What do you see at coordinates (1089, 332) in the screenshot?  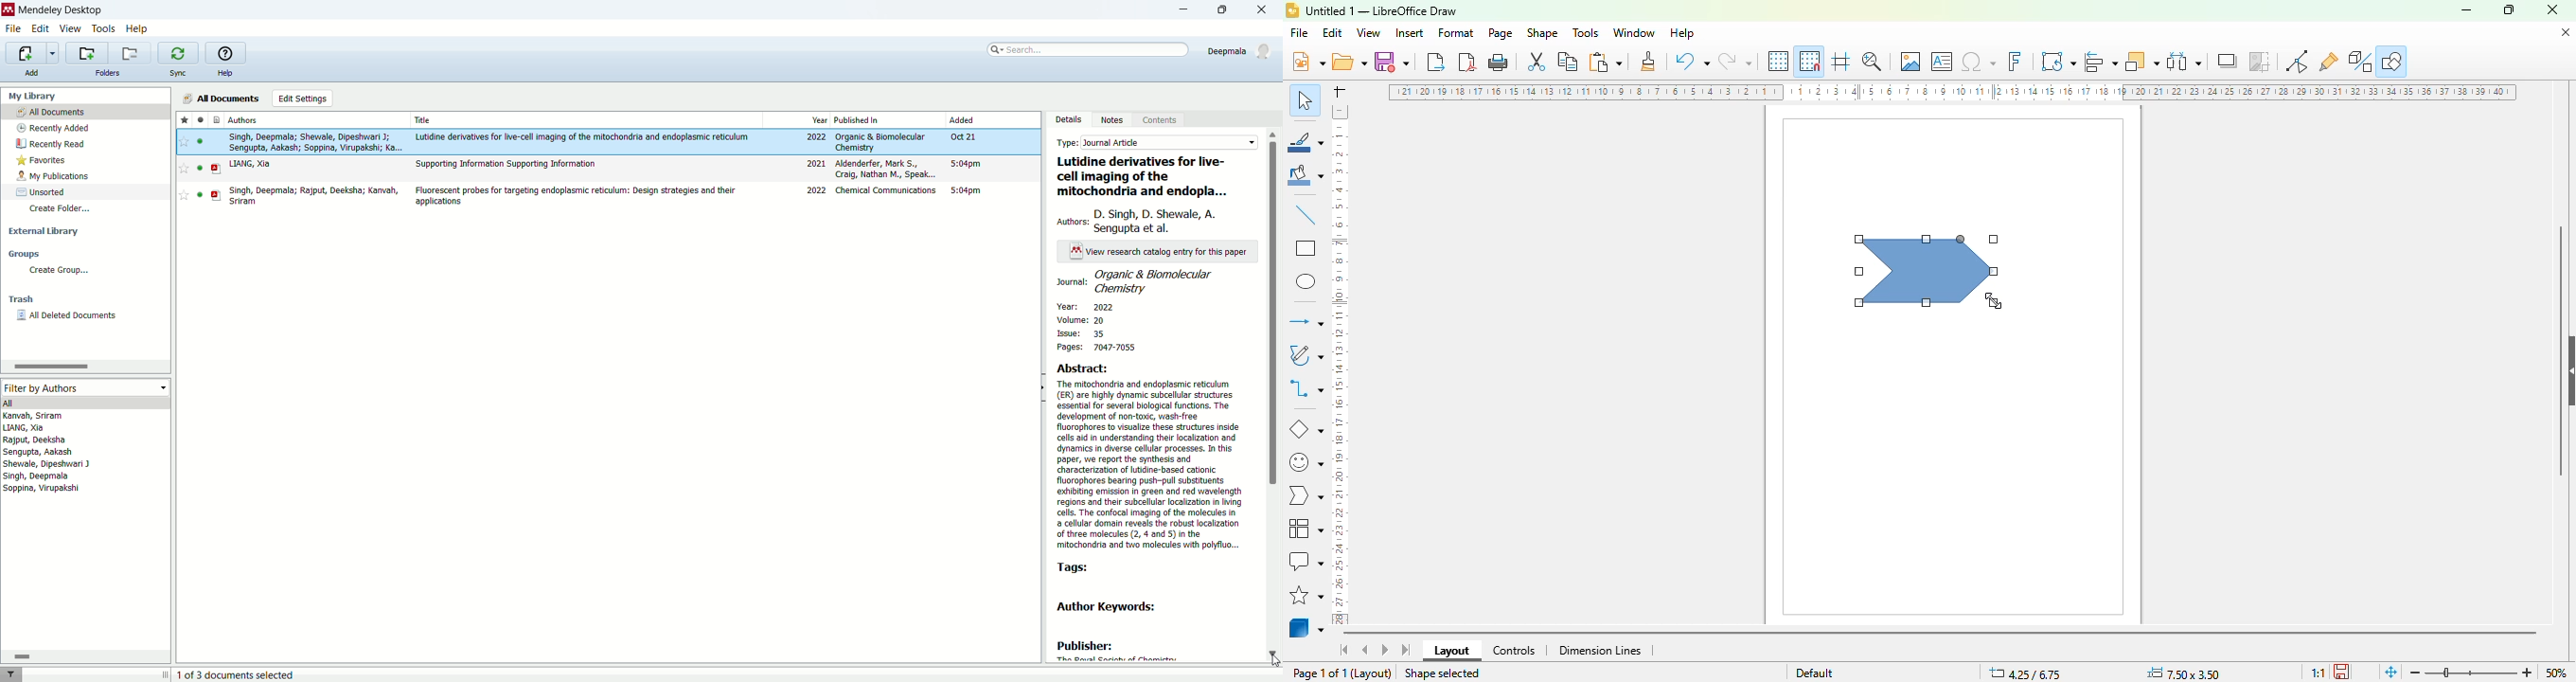 I see `issue: 35` at bounding box center [1089, 332].